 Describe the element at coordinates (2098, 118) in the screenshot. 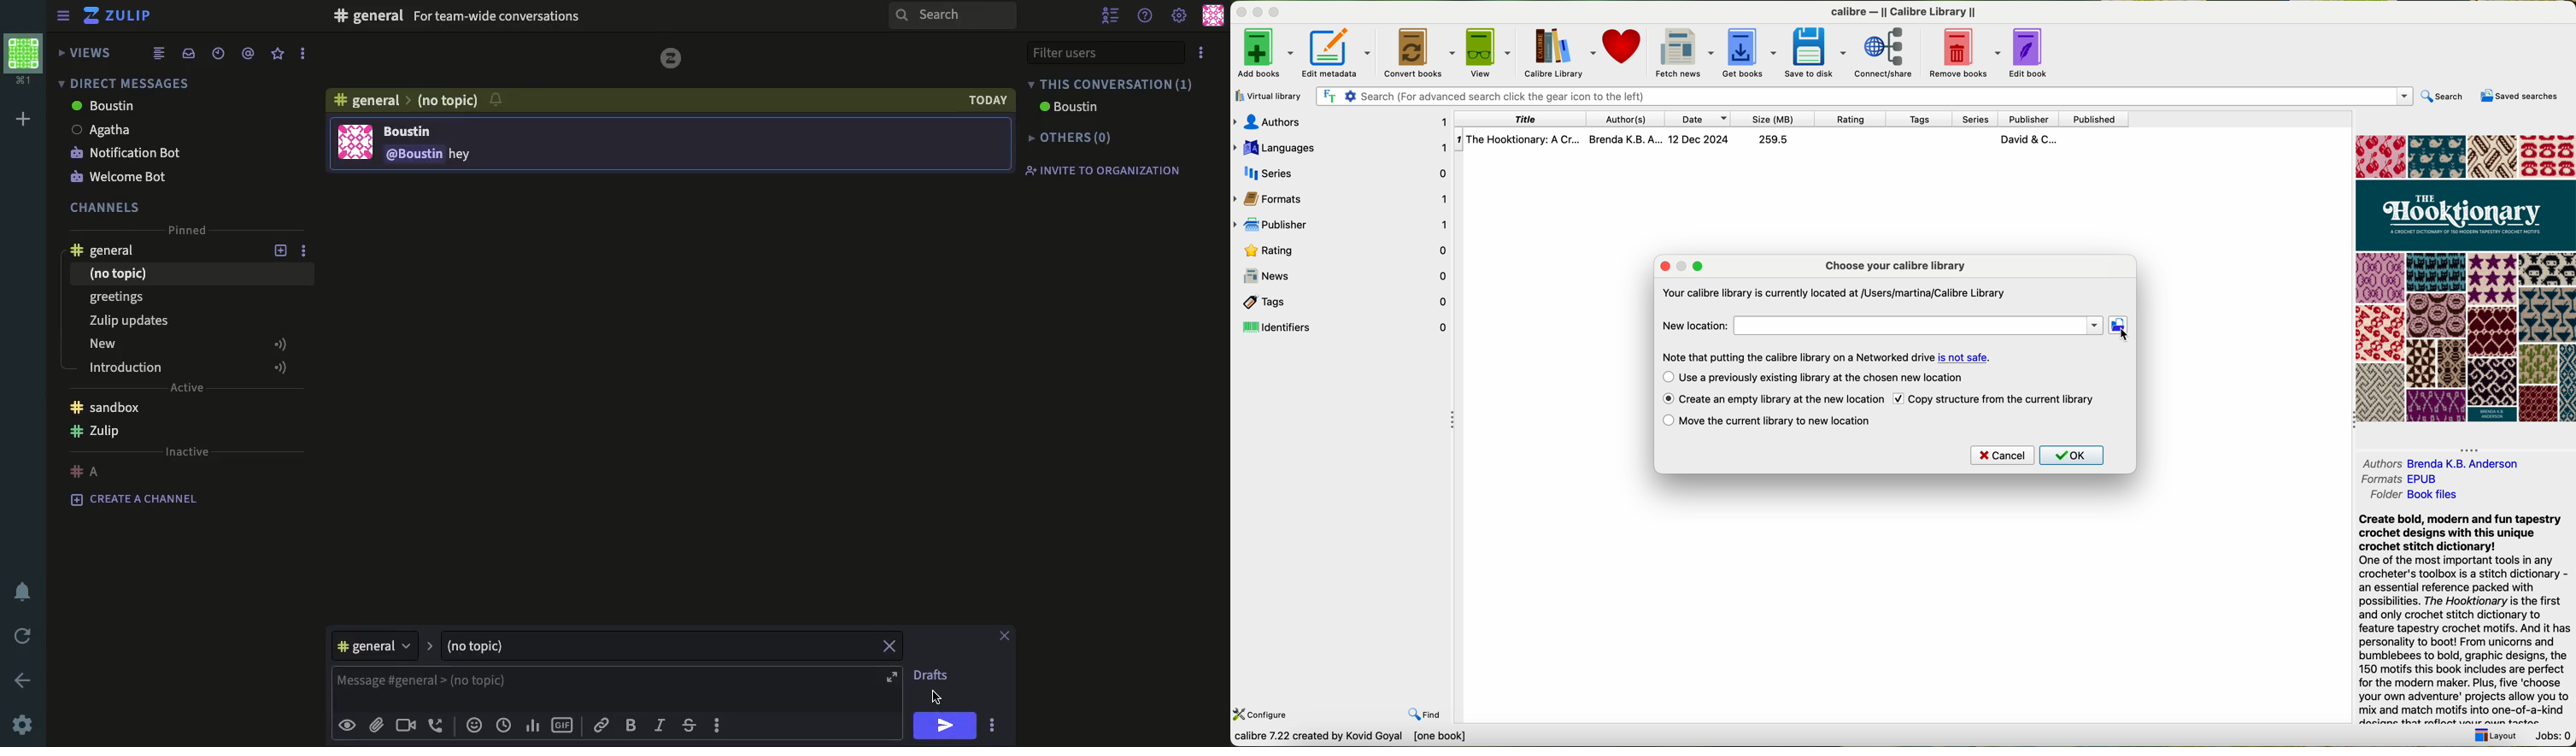

I see `published` at that location.